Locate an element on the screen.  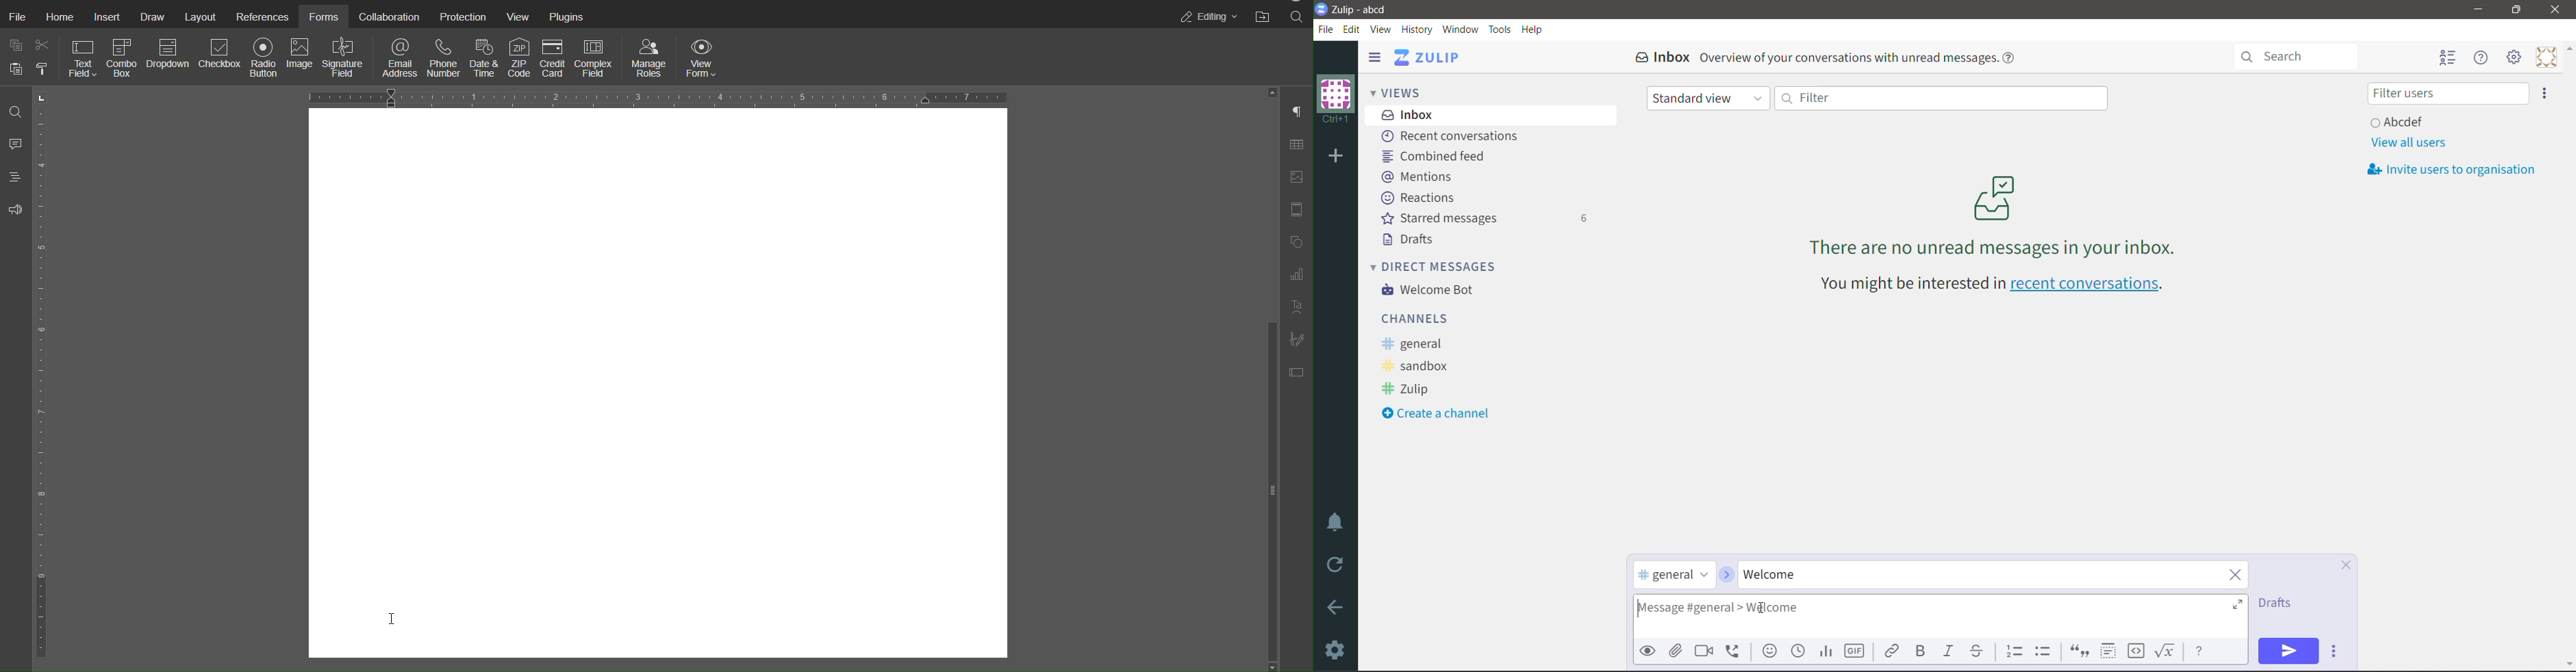
User and Status is located at coordinates (2400, 121).